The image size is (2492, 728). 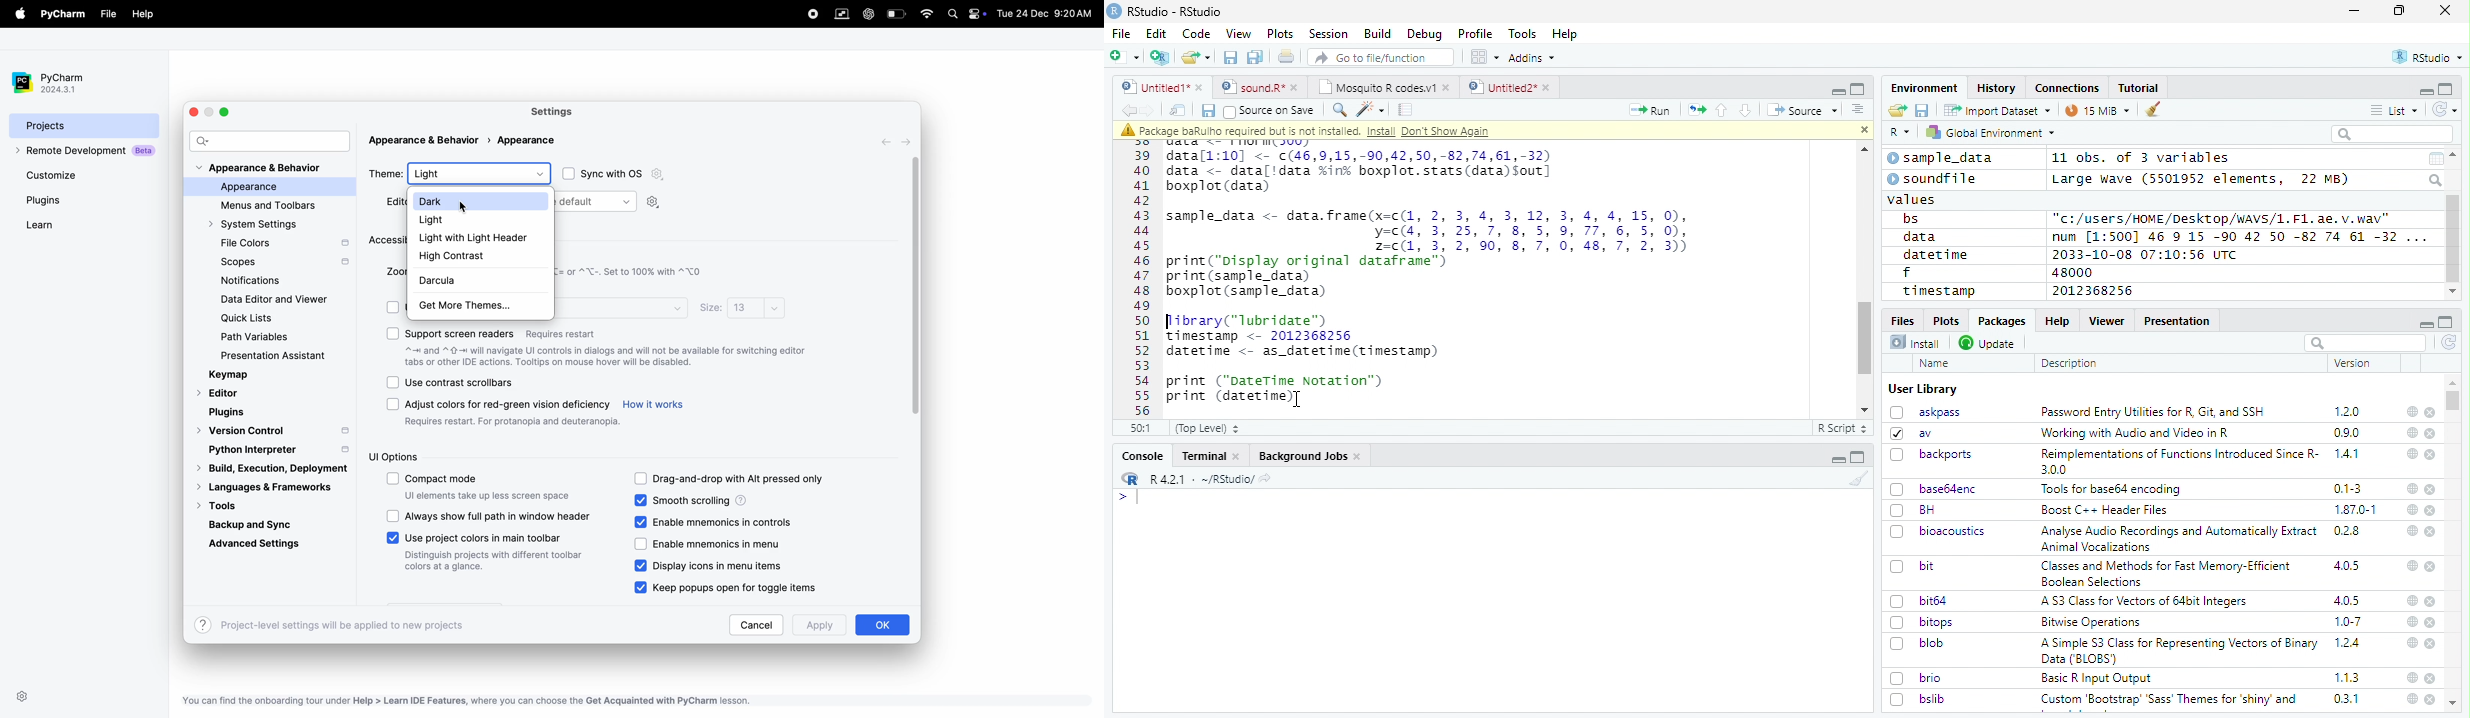 I want to click on Description, so click(x=2070, y=363).